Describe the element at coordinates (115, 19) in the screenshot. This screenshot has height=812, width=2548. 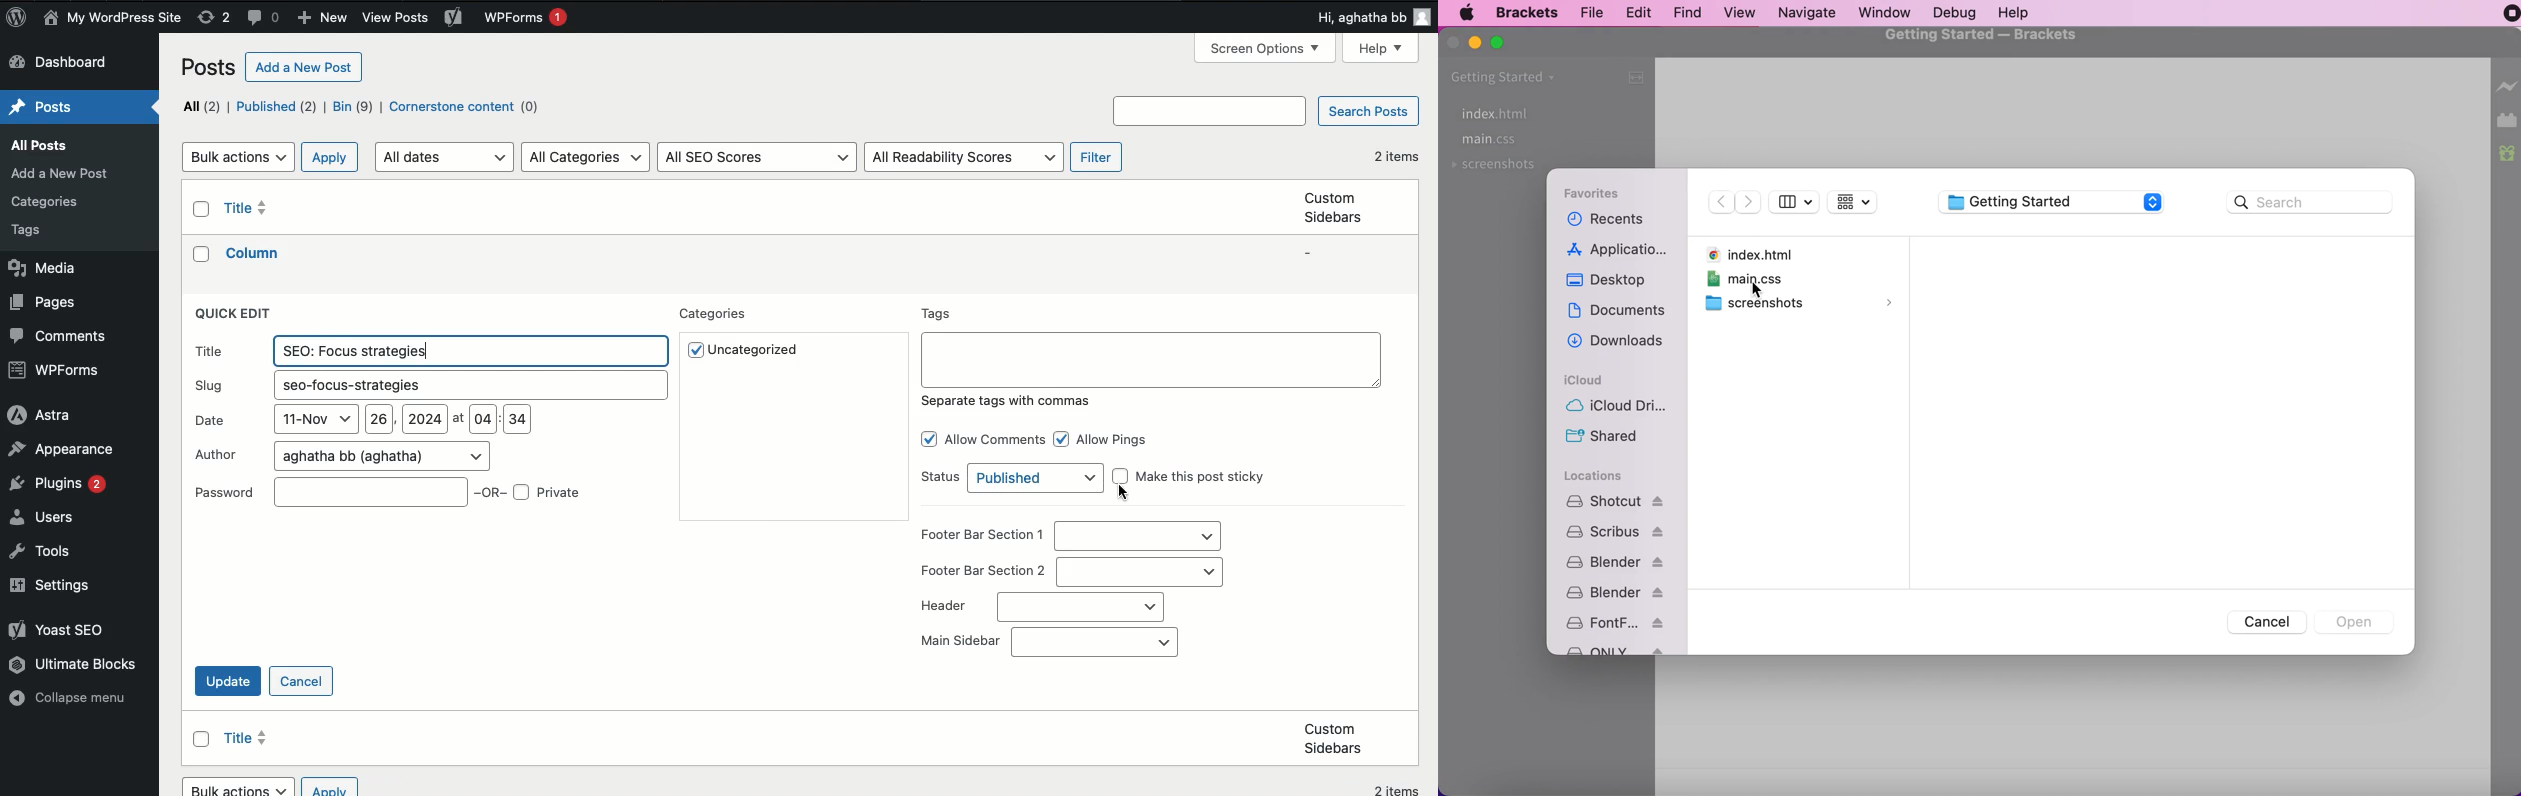
I see `Name` at that location.